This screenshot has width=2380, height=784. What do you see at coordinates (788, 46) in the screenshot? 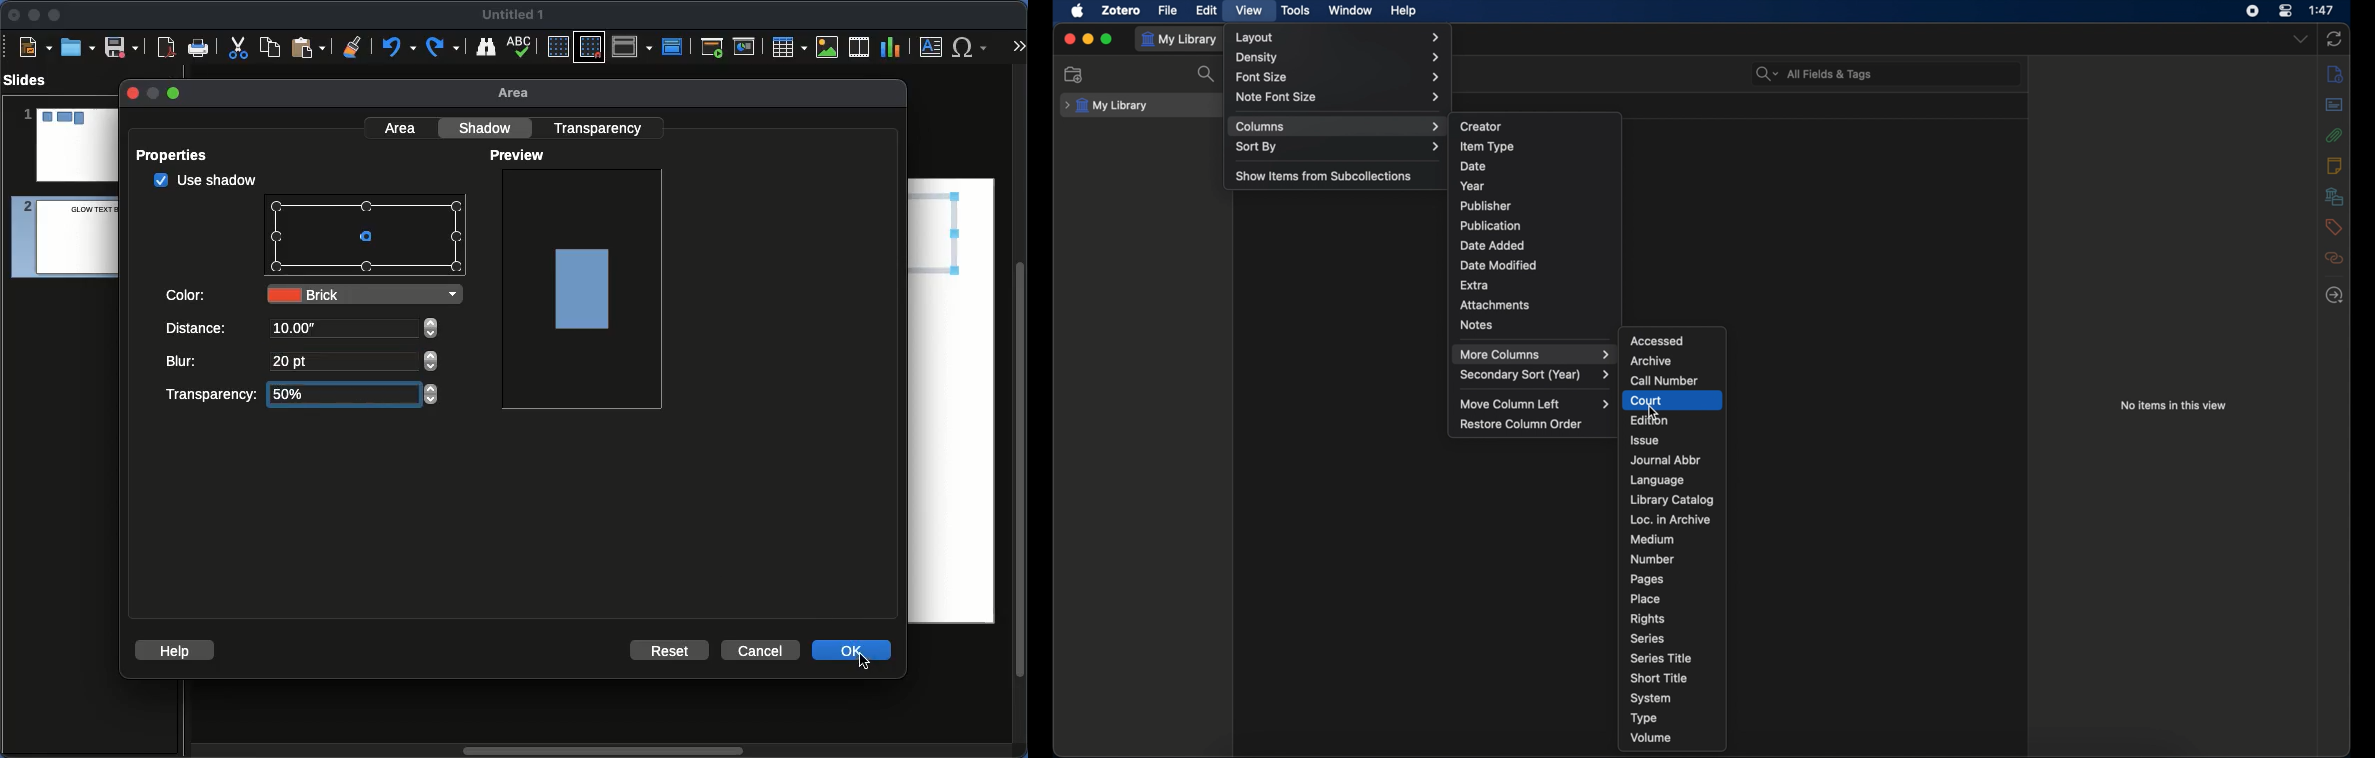
I see `Table` at bounding box center [788, 46].